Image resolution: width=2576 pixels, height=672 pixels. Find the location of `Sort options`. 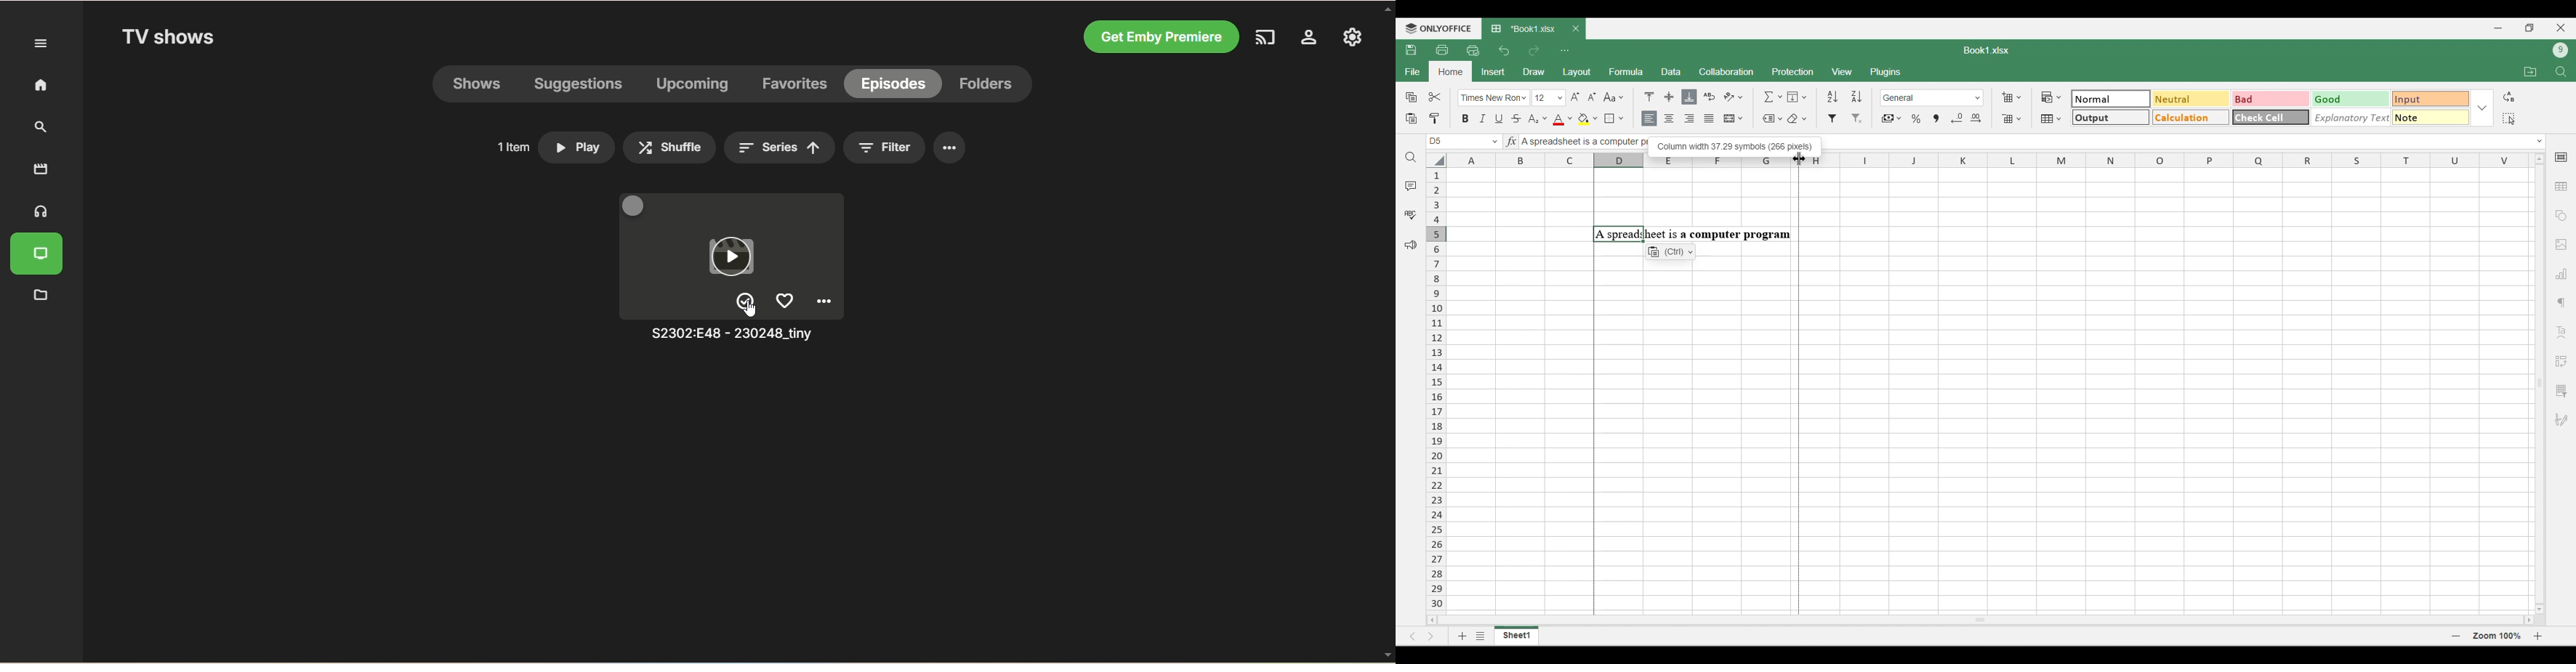

Sort options is located at coordinates (1845, 97).